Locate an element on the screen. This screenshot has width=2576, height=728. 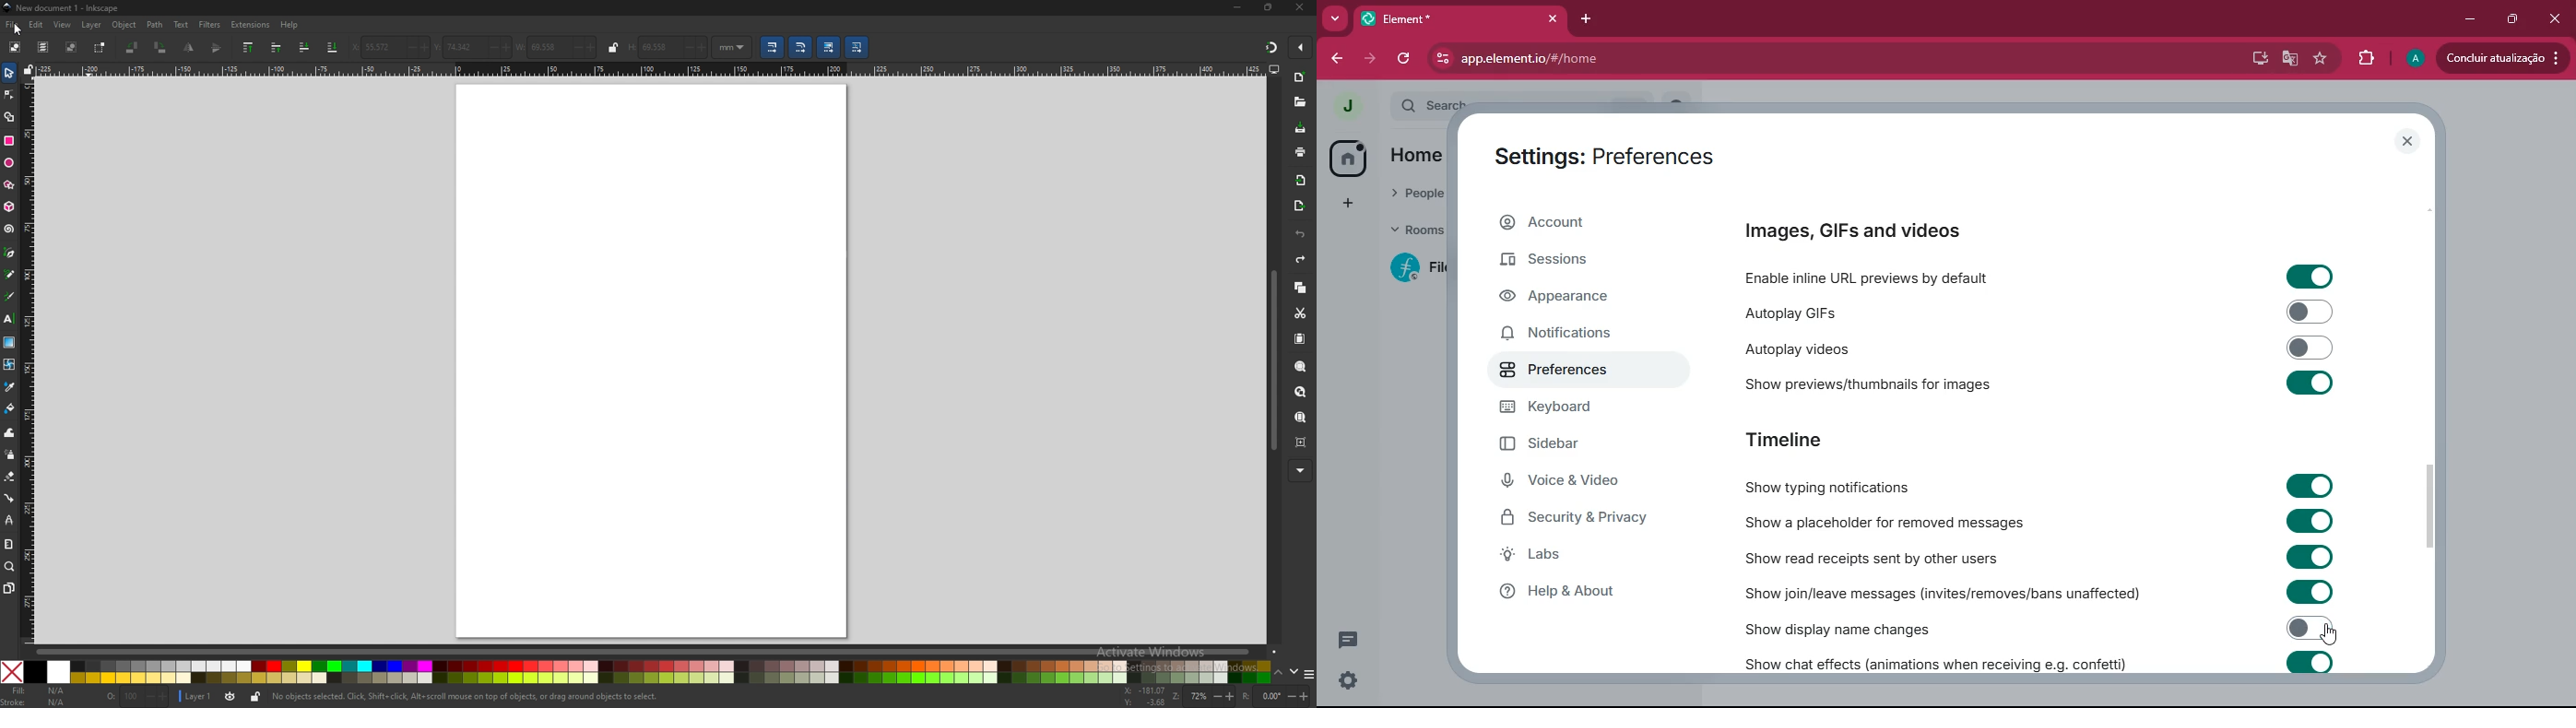
show display name changes is located at coordinates (1854, 630).